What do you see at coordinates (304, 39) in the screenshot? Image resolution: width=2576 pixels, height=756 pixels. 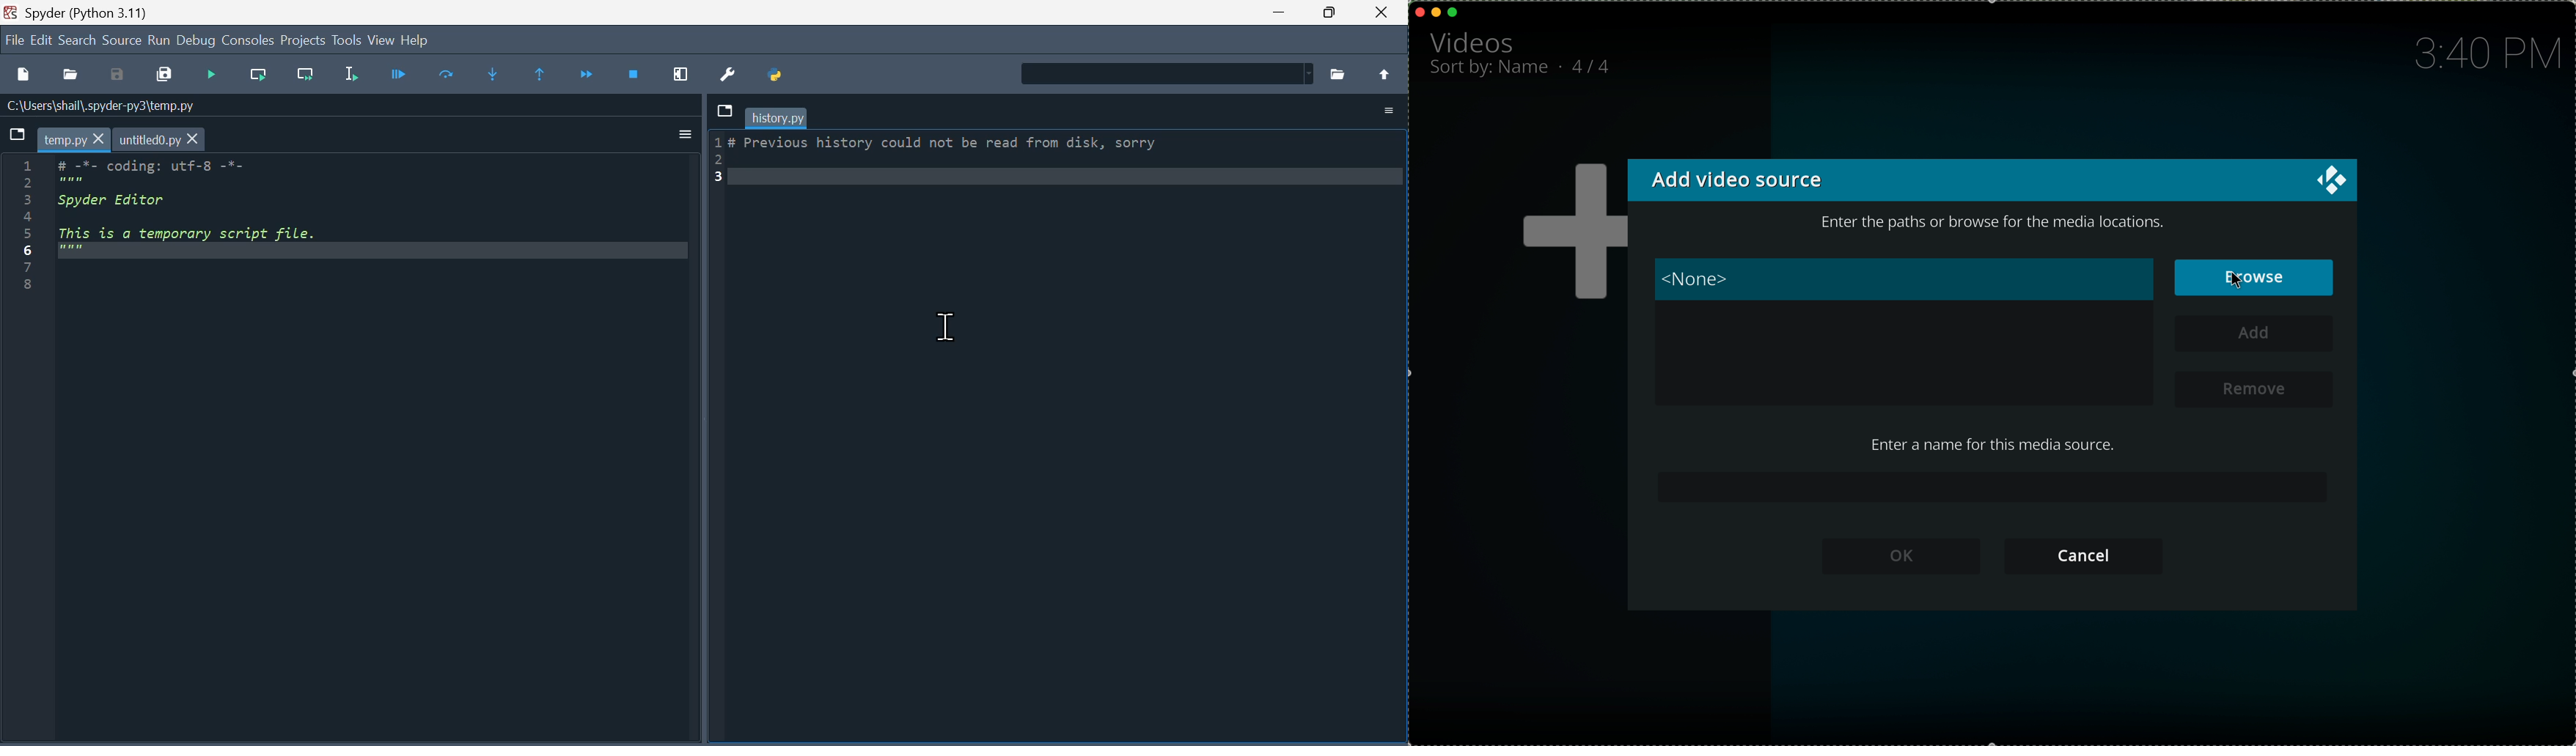 I see `Project` at bounding box center [304, 39].